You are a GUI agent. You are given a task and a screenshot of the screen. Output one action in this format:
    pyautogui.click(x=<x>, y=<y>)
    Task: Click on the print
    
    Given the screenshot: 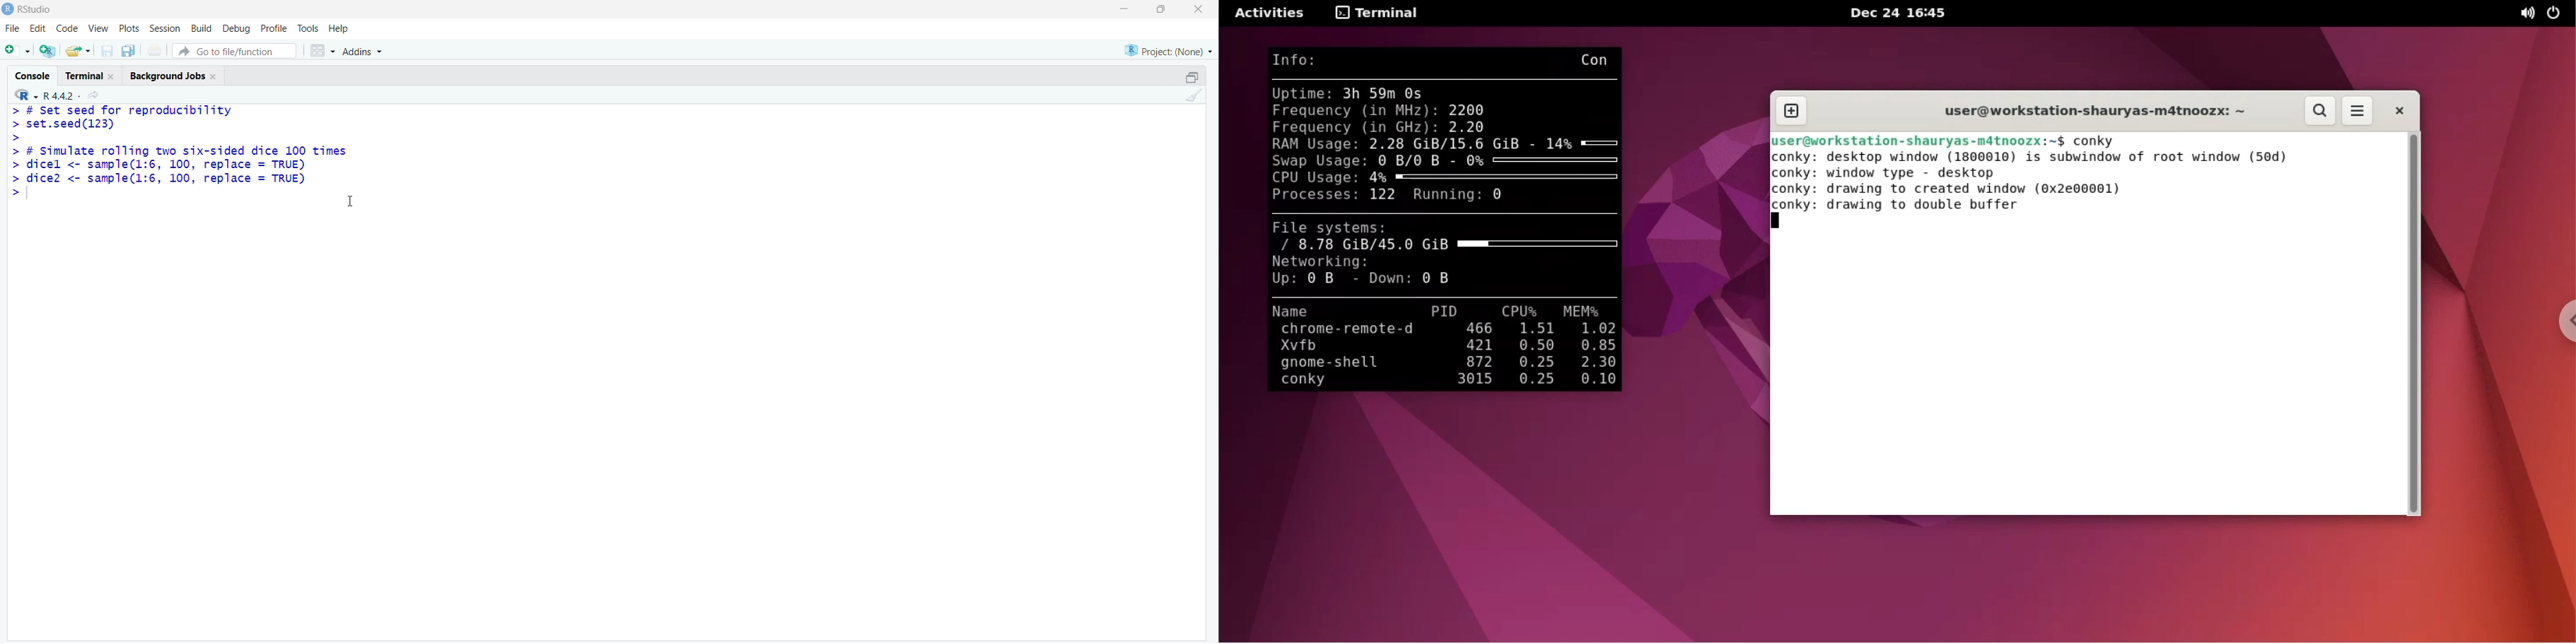 What is the action you would take?
    pyautogui.click(x=155, y=50)
    